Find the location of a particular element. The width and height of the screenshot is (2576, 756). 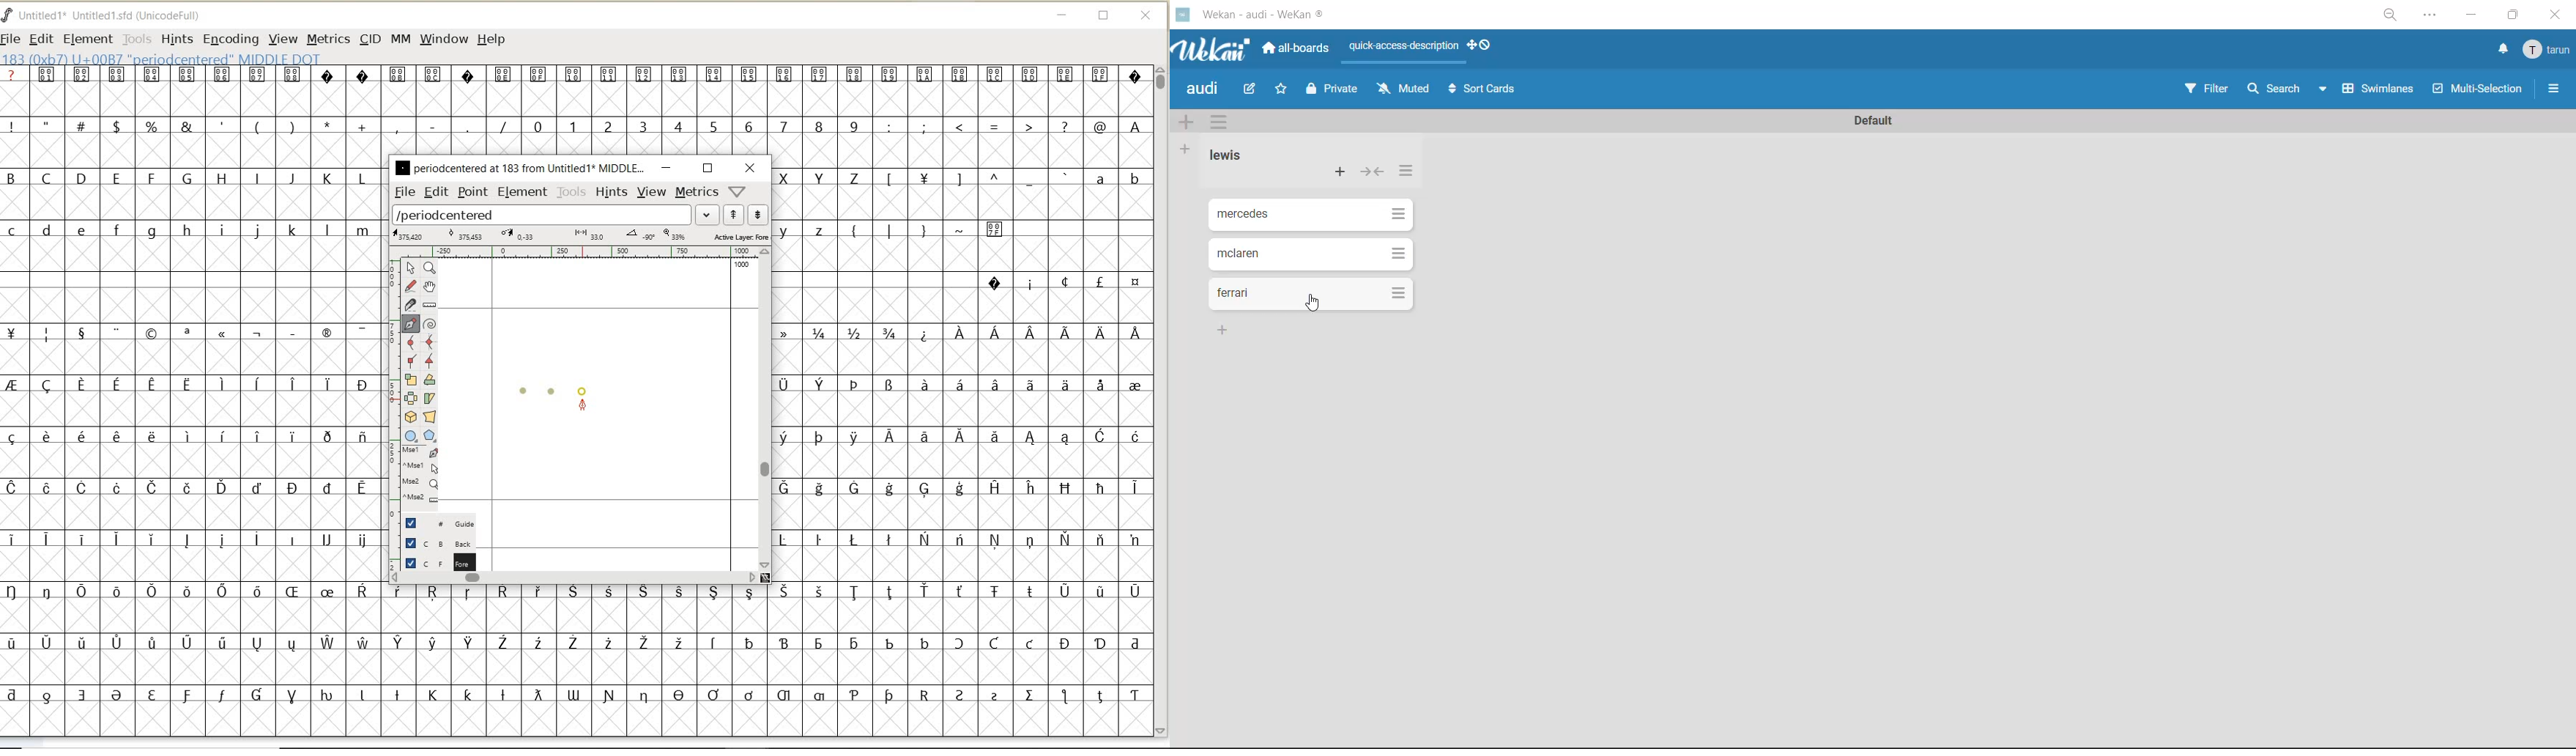

muted is located at coordinates (1400, 90).